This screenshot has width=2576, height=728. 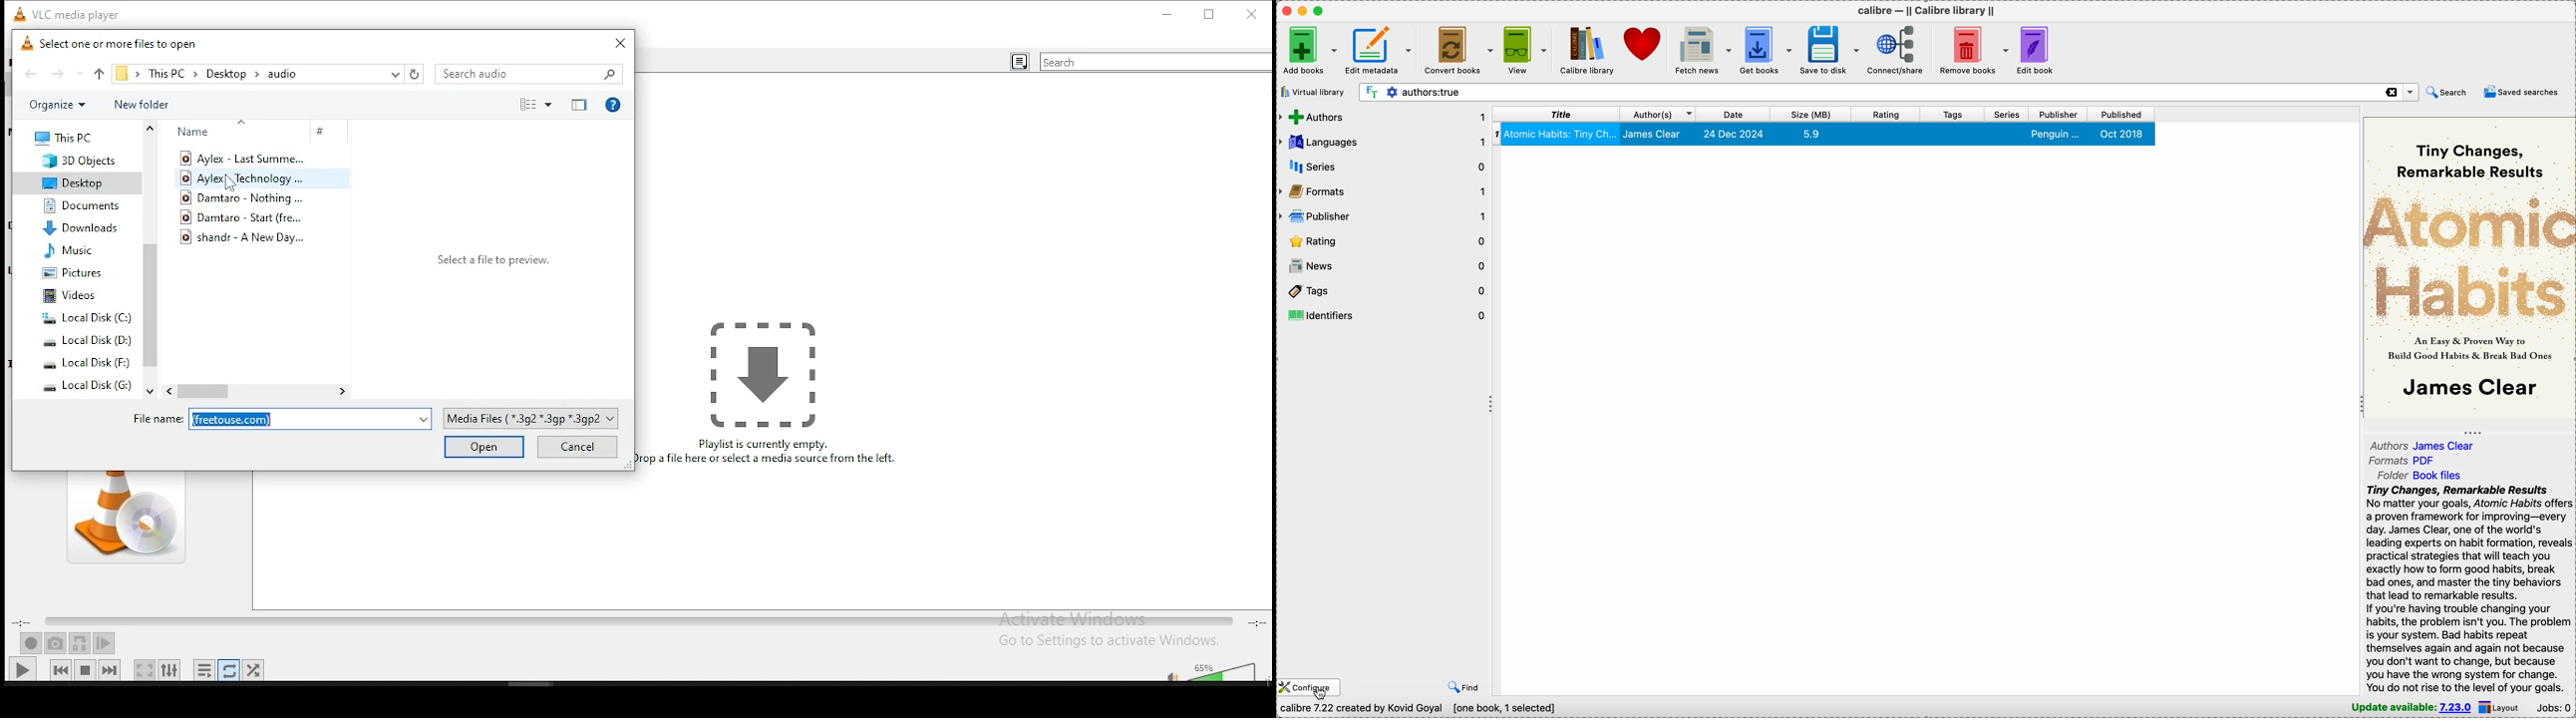 I want to click on date, so click(x=1736, y=114).